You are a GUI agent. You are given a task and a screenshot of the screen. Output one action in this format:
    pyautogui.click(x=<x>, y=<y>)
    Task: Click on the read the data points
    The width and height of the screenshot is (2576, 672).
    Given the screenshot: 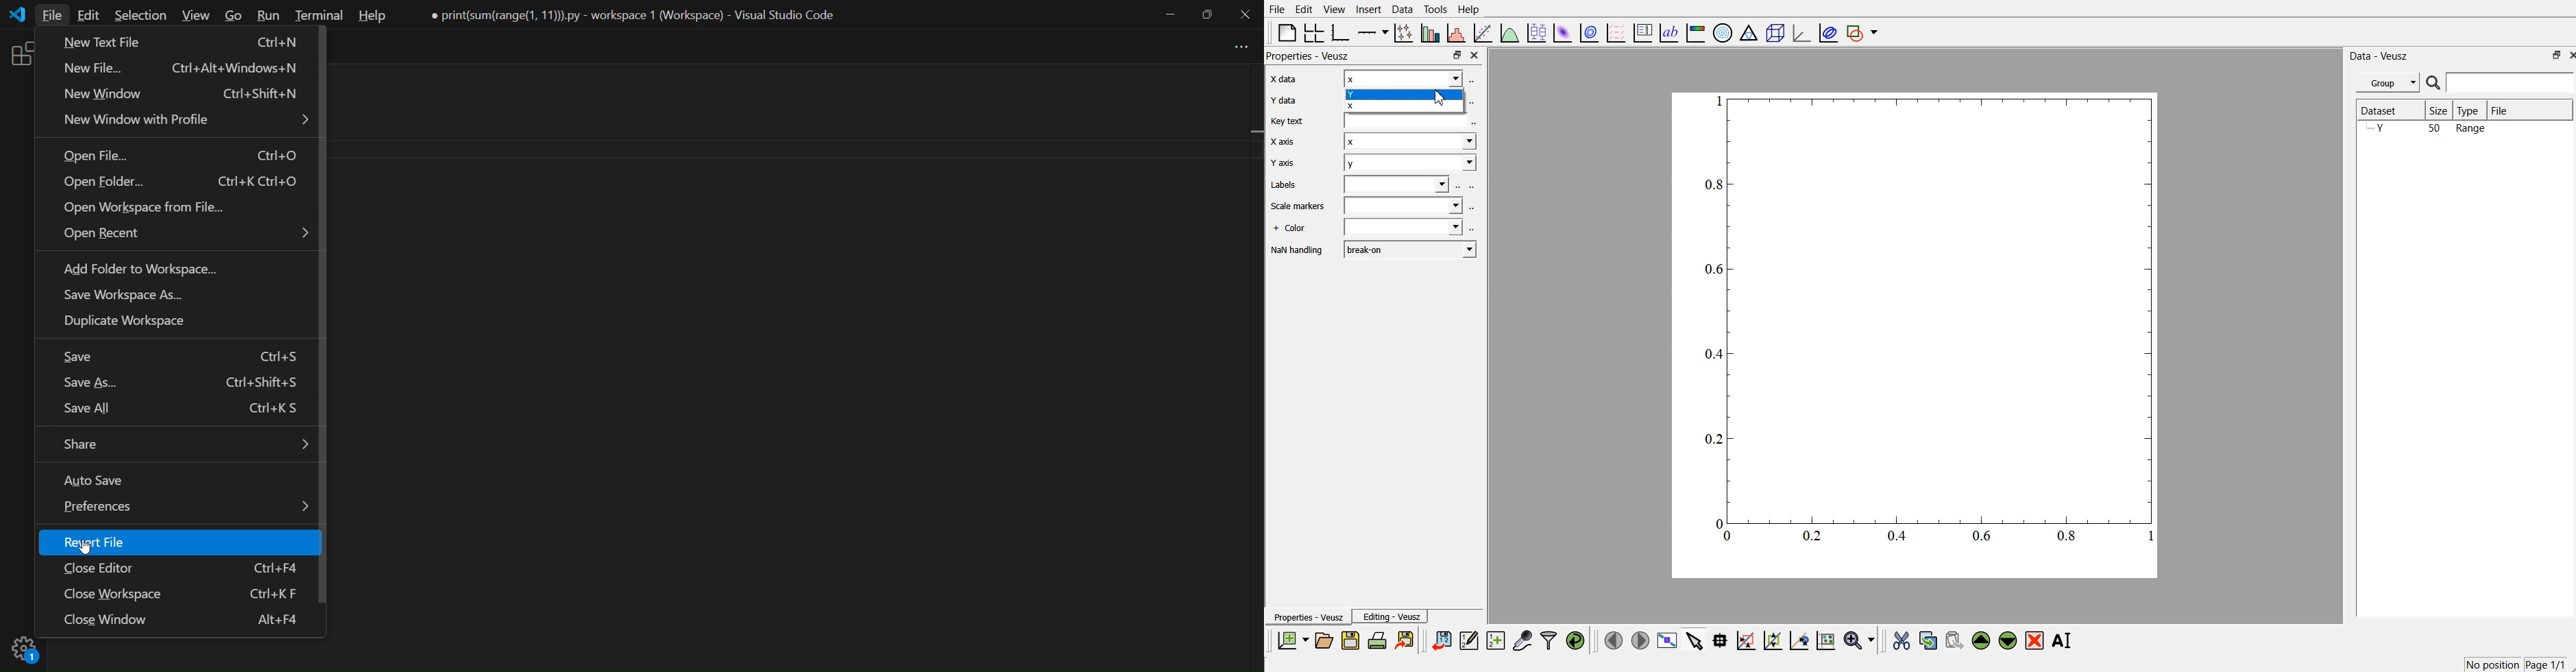 What is the action you would take?
    pyautogui.click(x=1723, y=642)
    